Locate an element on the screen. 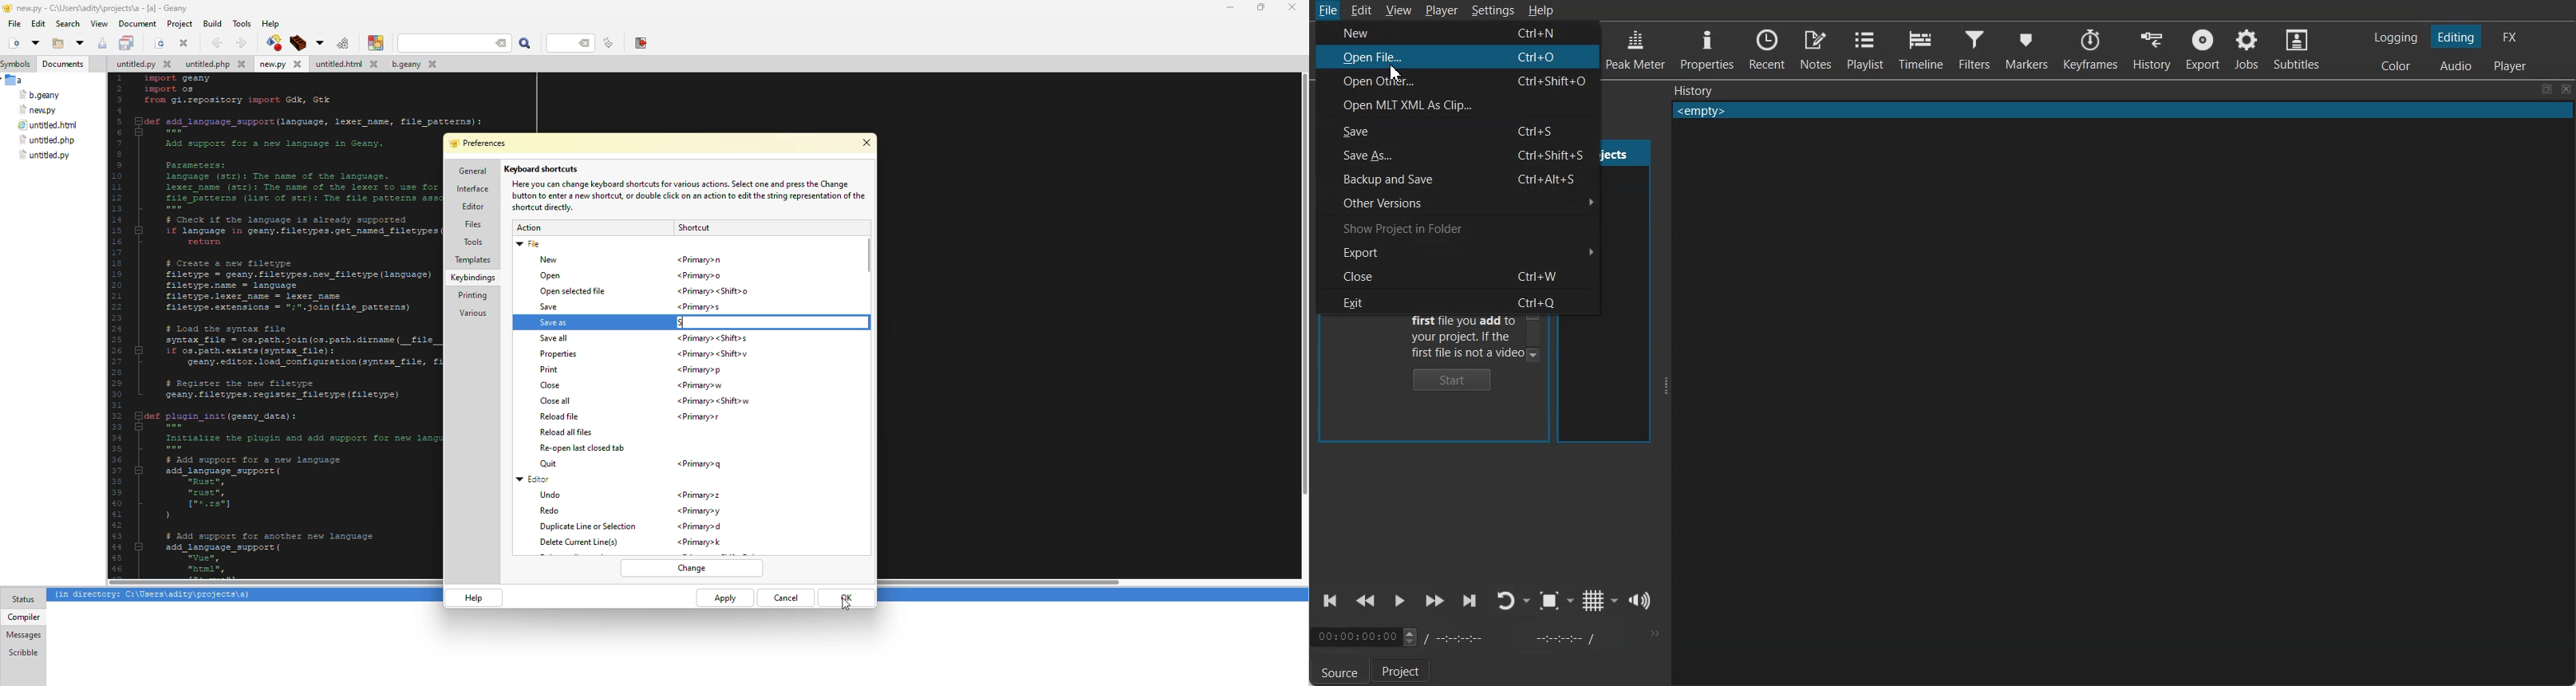 The height and width of the screenshot is (700, 2576). cursor is located at coordinates (1395, 73).